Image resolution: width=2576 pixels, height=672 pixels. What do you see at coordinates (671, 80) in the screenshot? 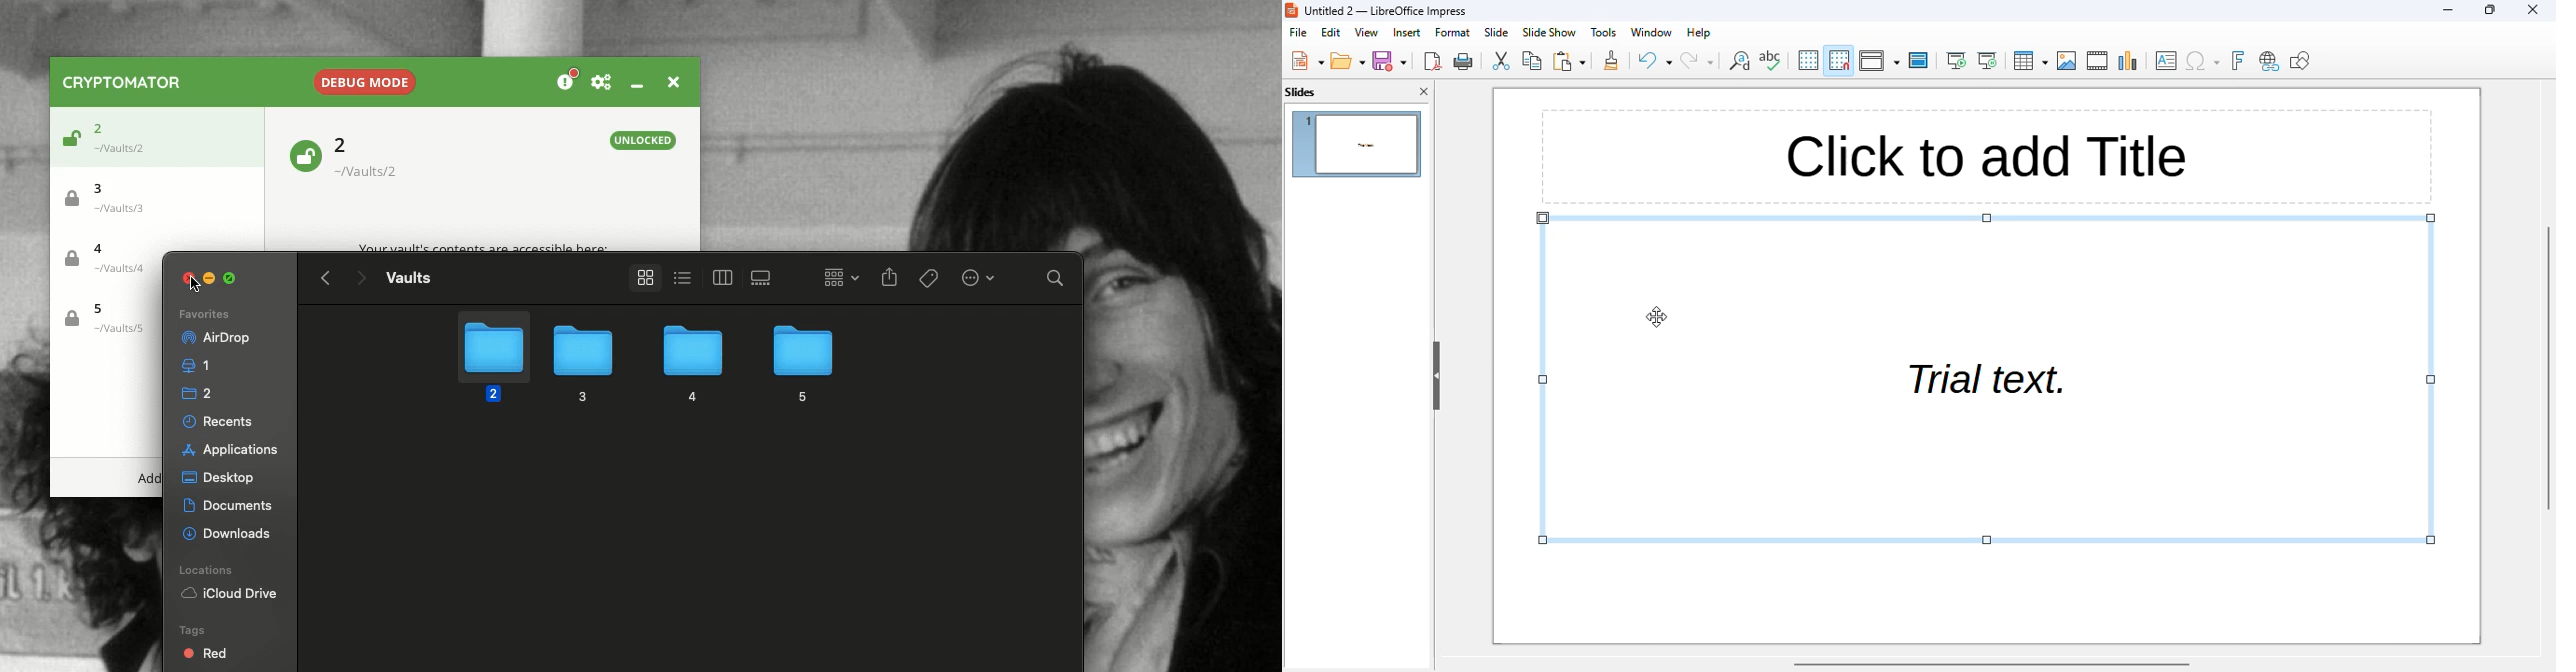
I see `Close` at bounding box center [671, 80].